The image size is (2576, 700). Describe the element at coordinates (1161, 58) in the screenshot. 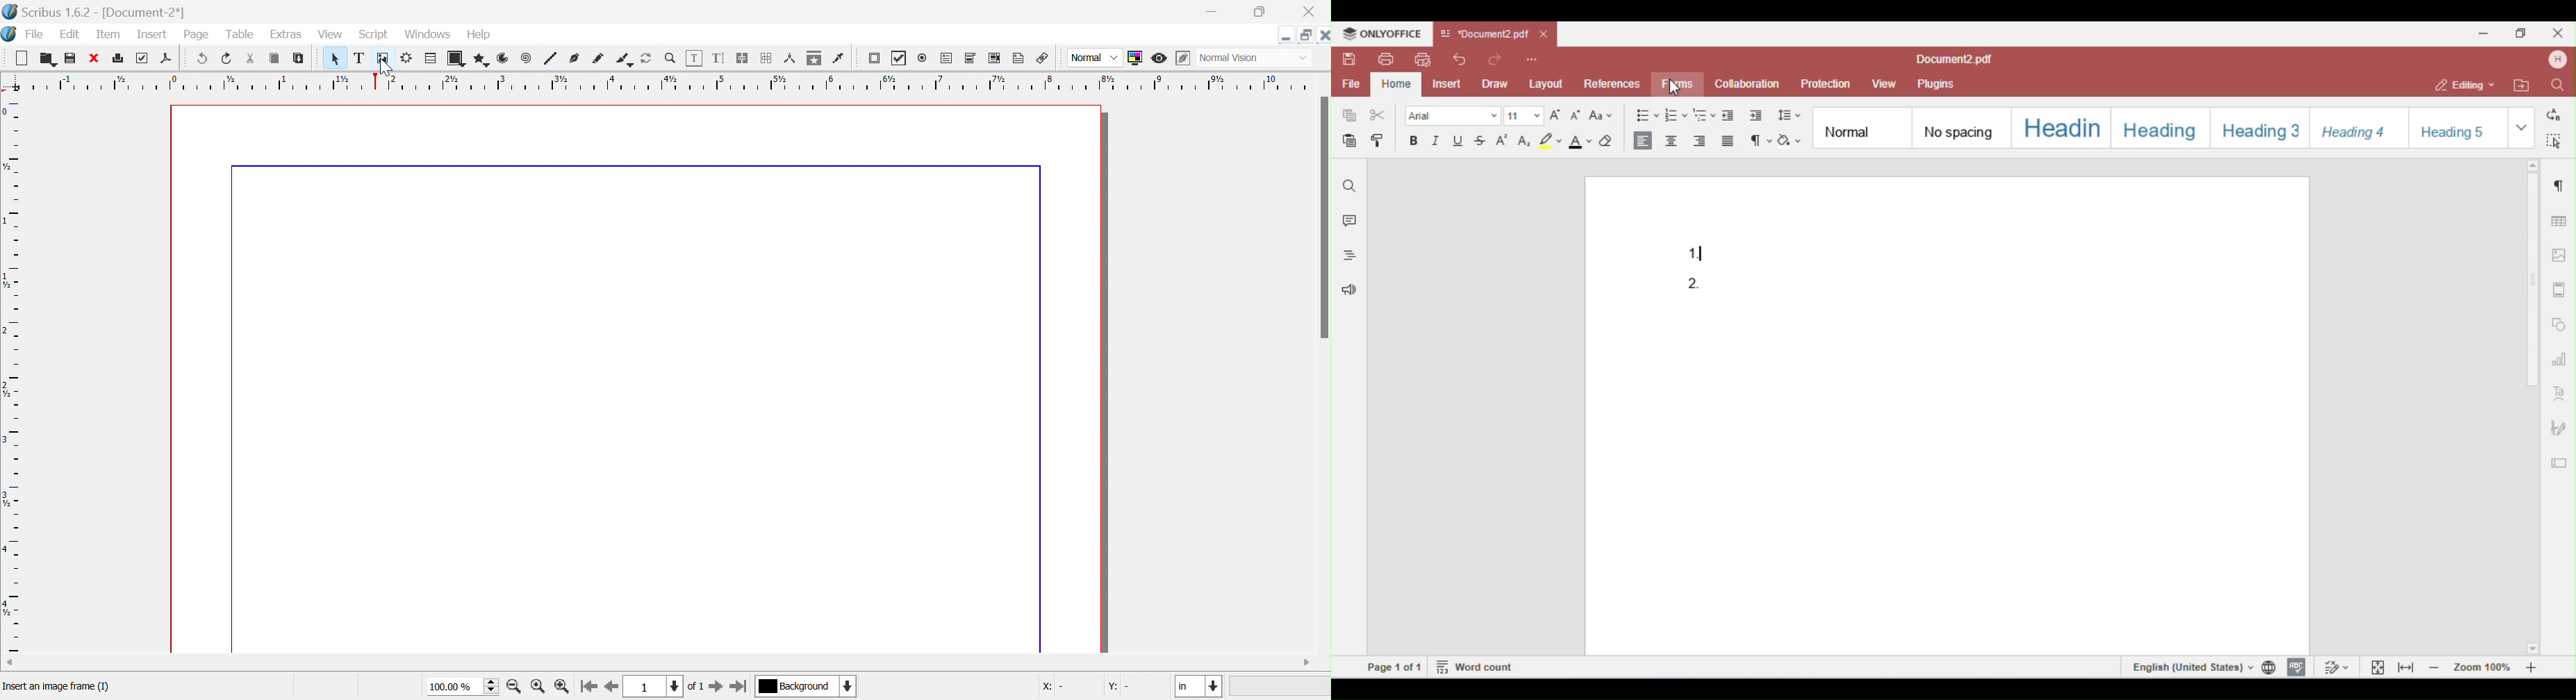

I see `preview mode` at that location.